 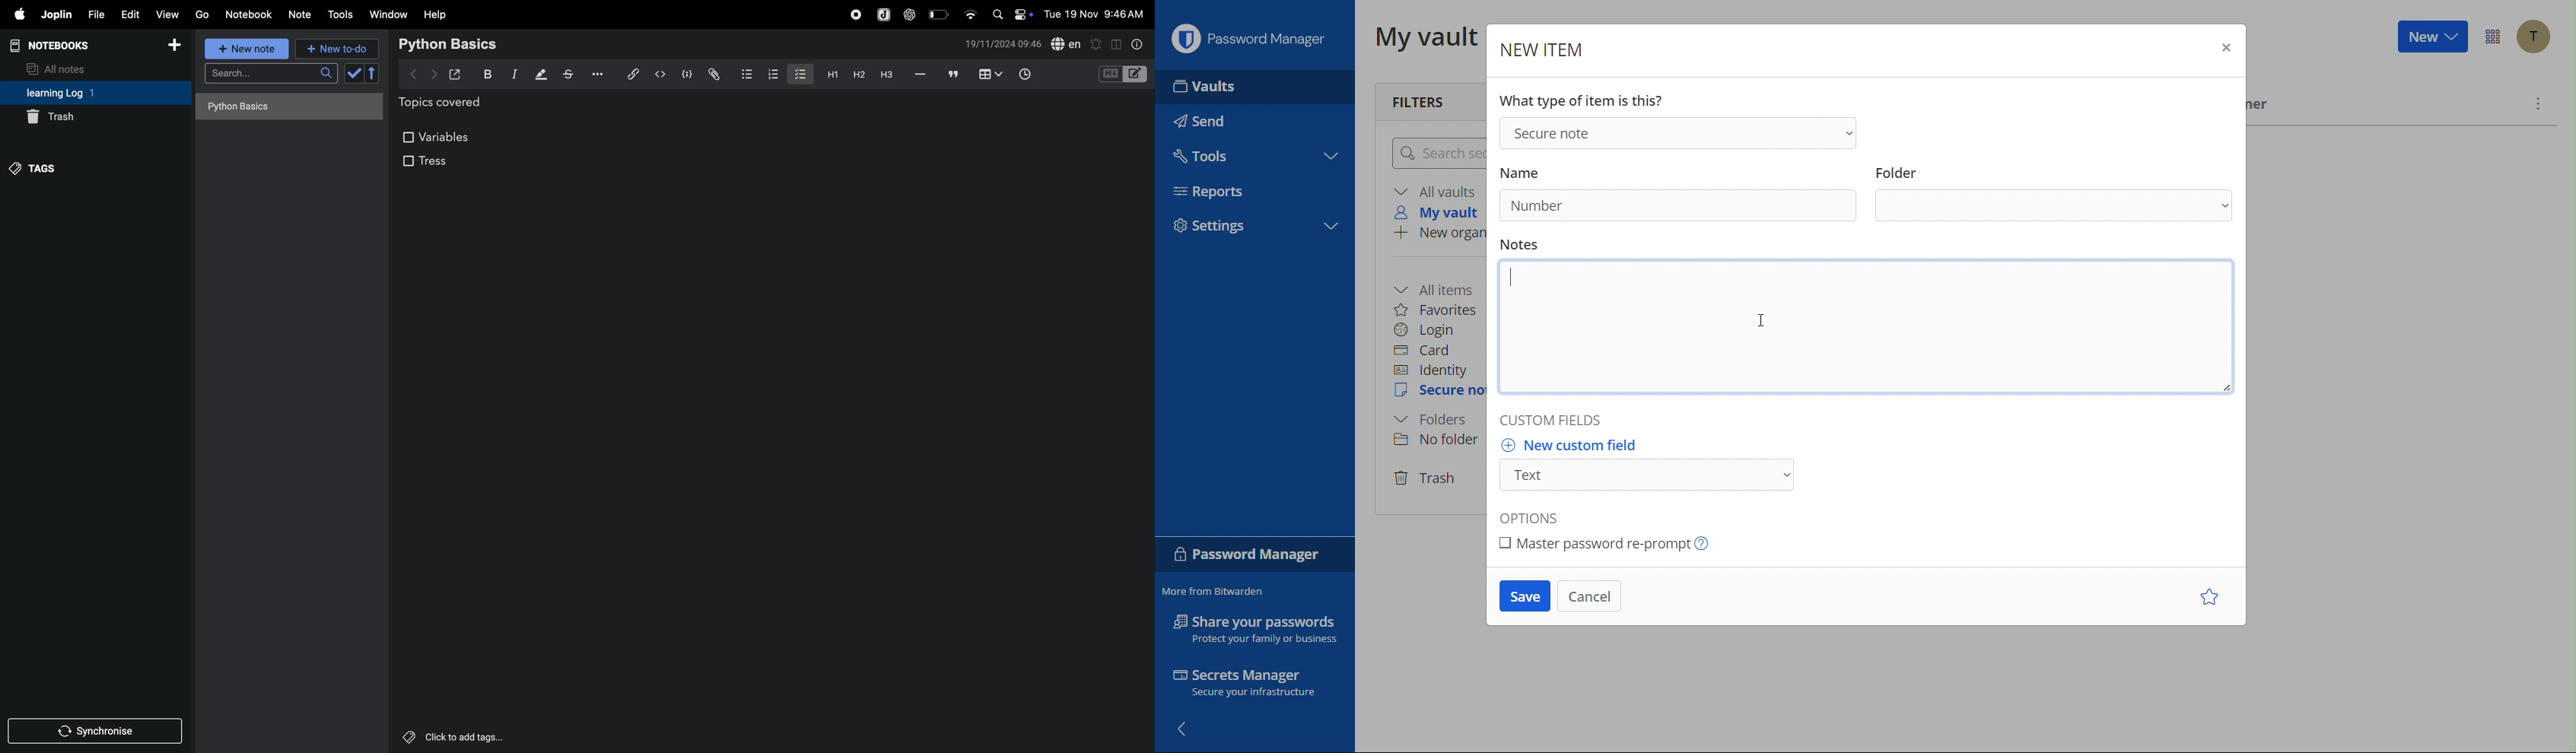 What do you see at coordinates (333, 47) in the screenshot?
I see `new to do` at bounding box center [333, 47].